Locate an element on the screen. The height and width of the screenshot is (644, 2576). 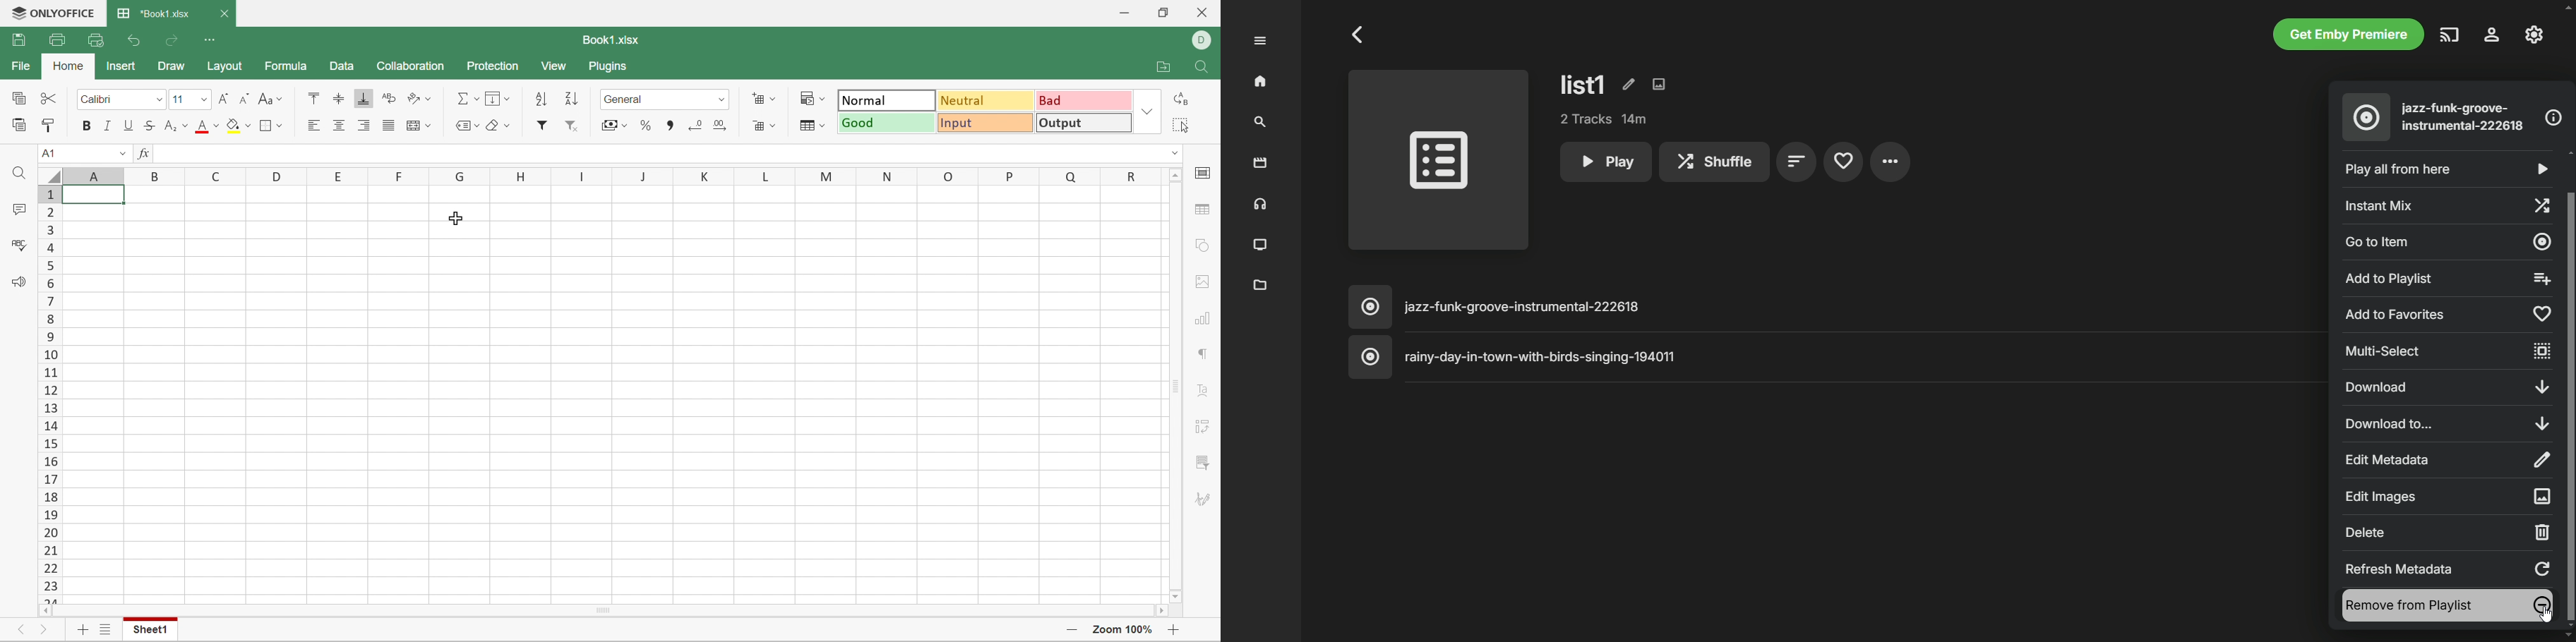
Clear is located at coordinates (497, 126).